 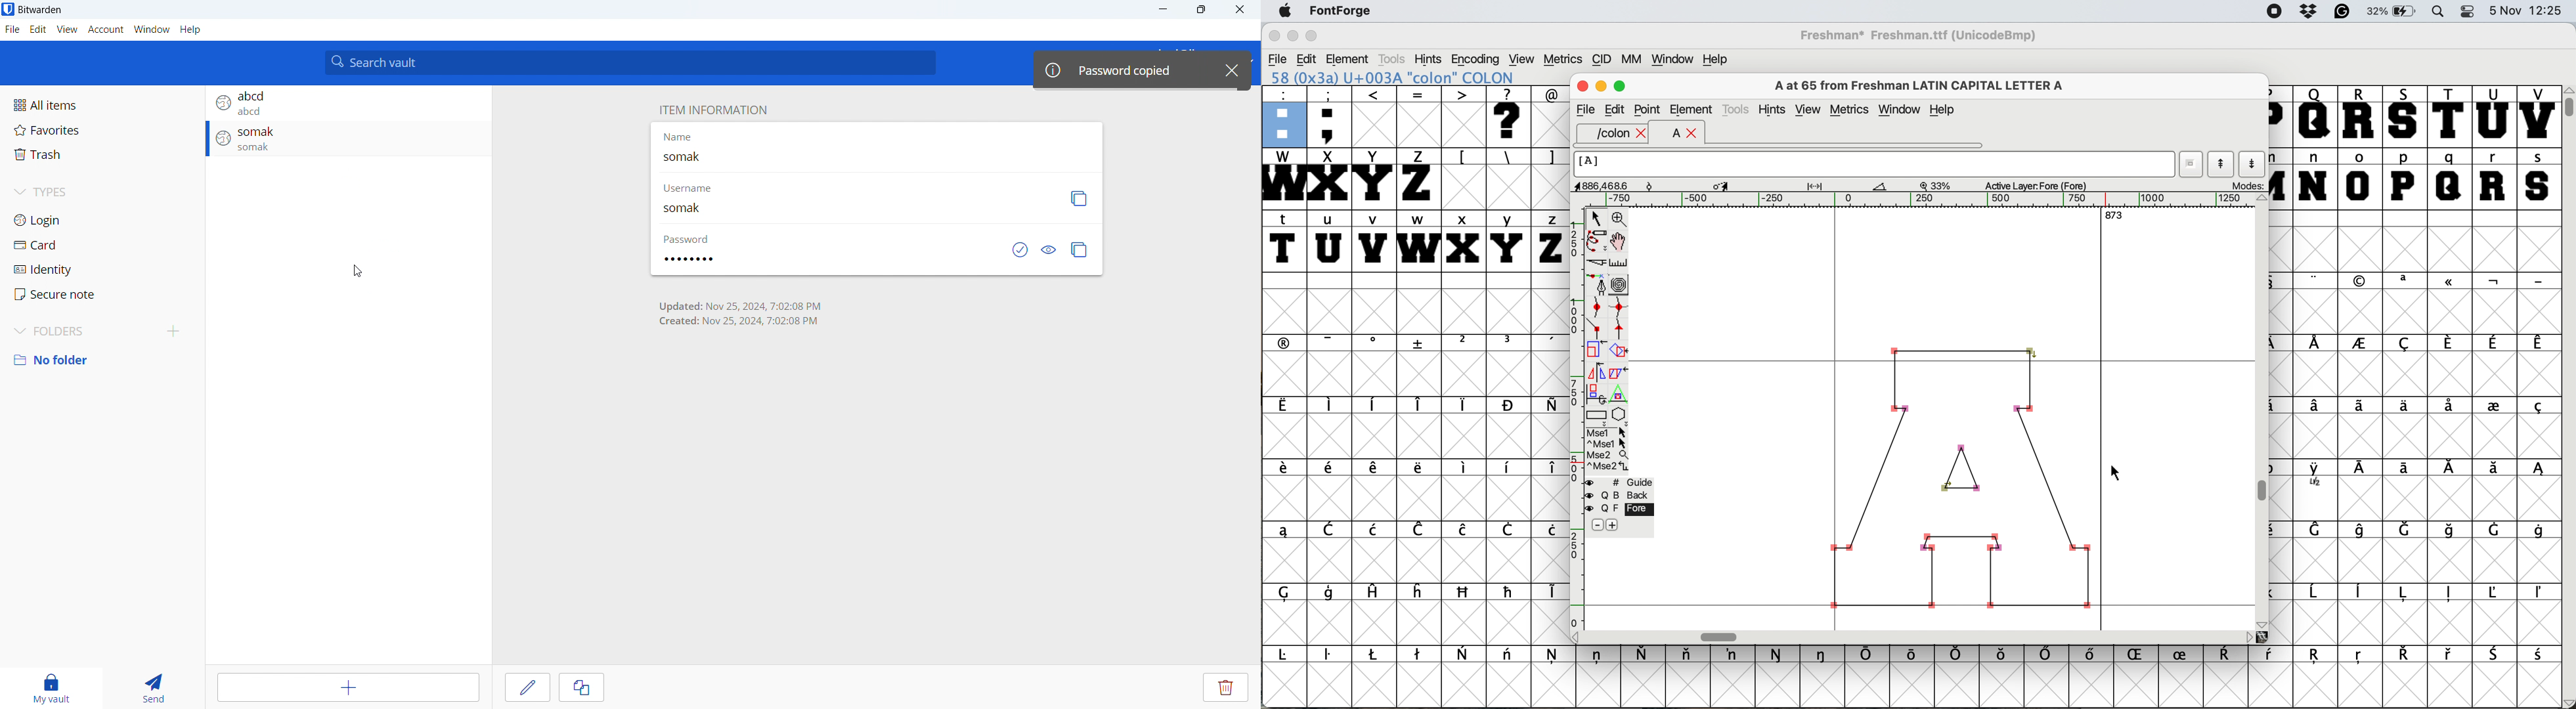 What do you see at coordinates (1836, 186) in the screenshot?
I see `glyph details` at bounding box center [1836, 186].